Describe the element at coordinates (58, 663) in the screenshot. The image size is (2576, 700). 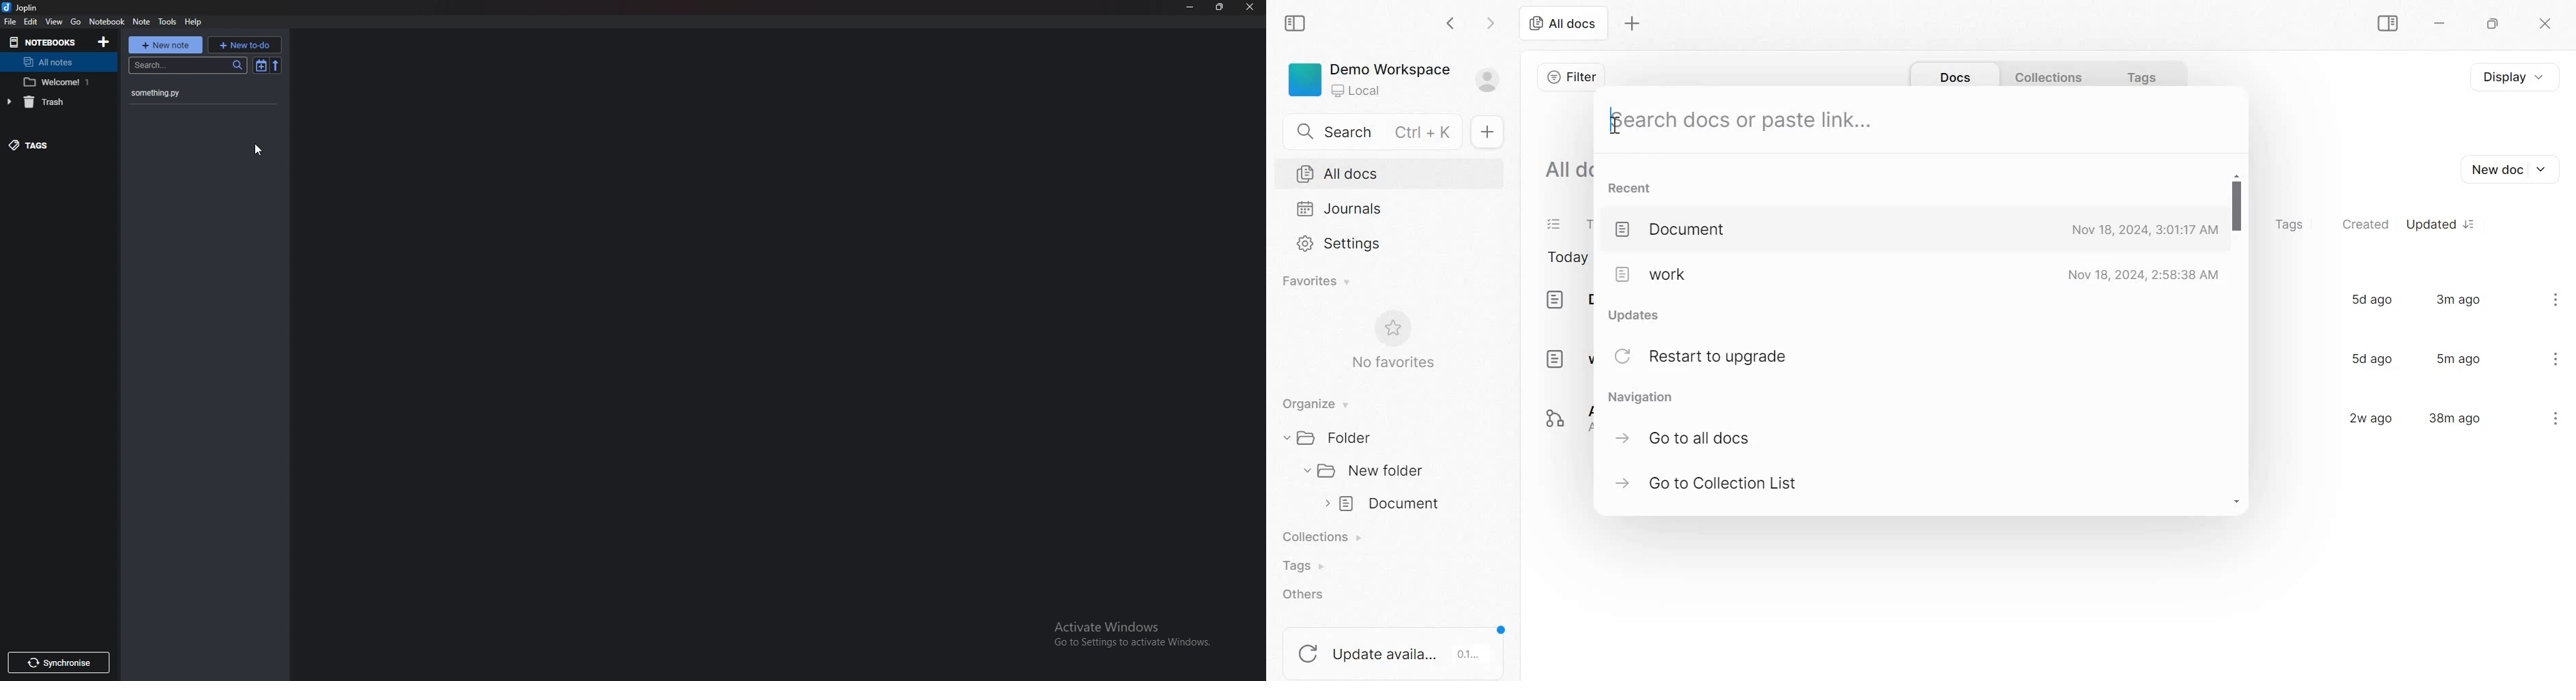
I see `Synchronize` at that location.